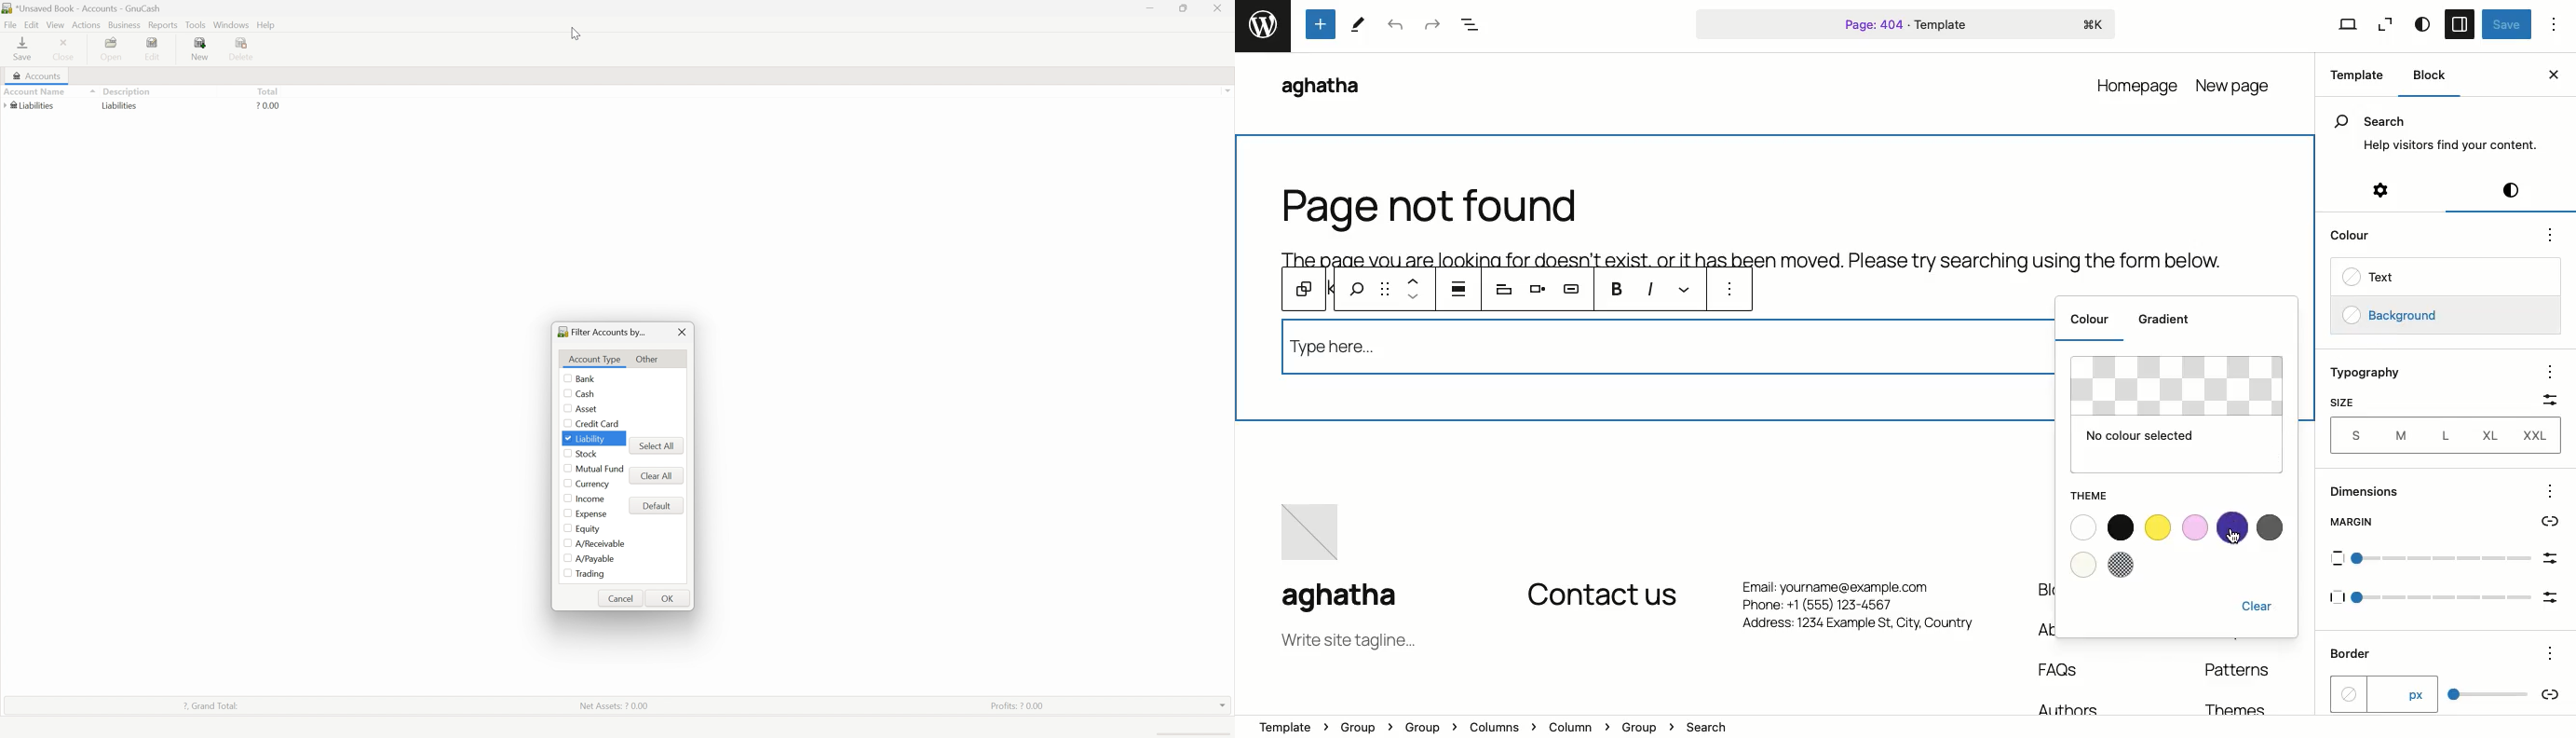 This screenshot has height=756, width=2576. Describe the element at coordinates (67, 47) in the screenshot. I see `Close` at that location.